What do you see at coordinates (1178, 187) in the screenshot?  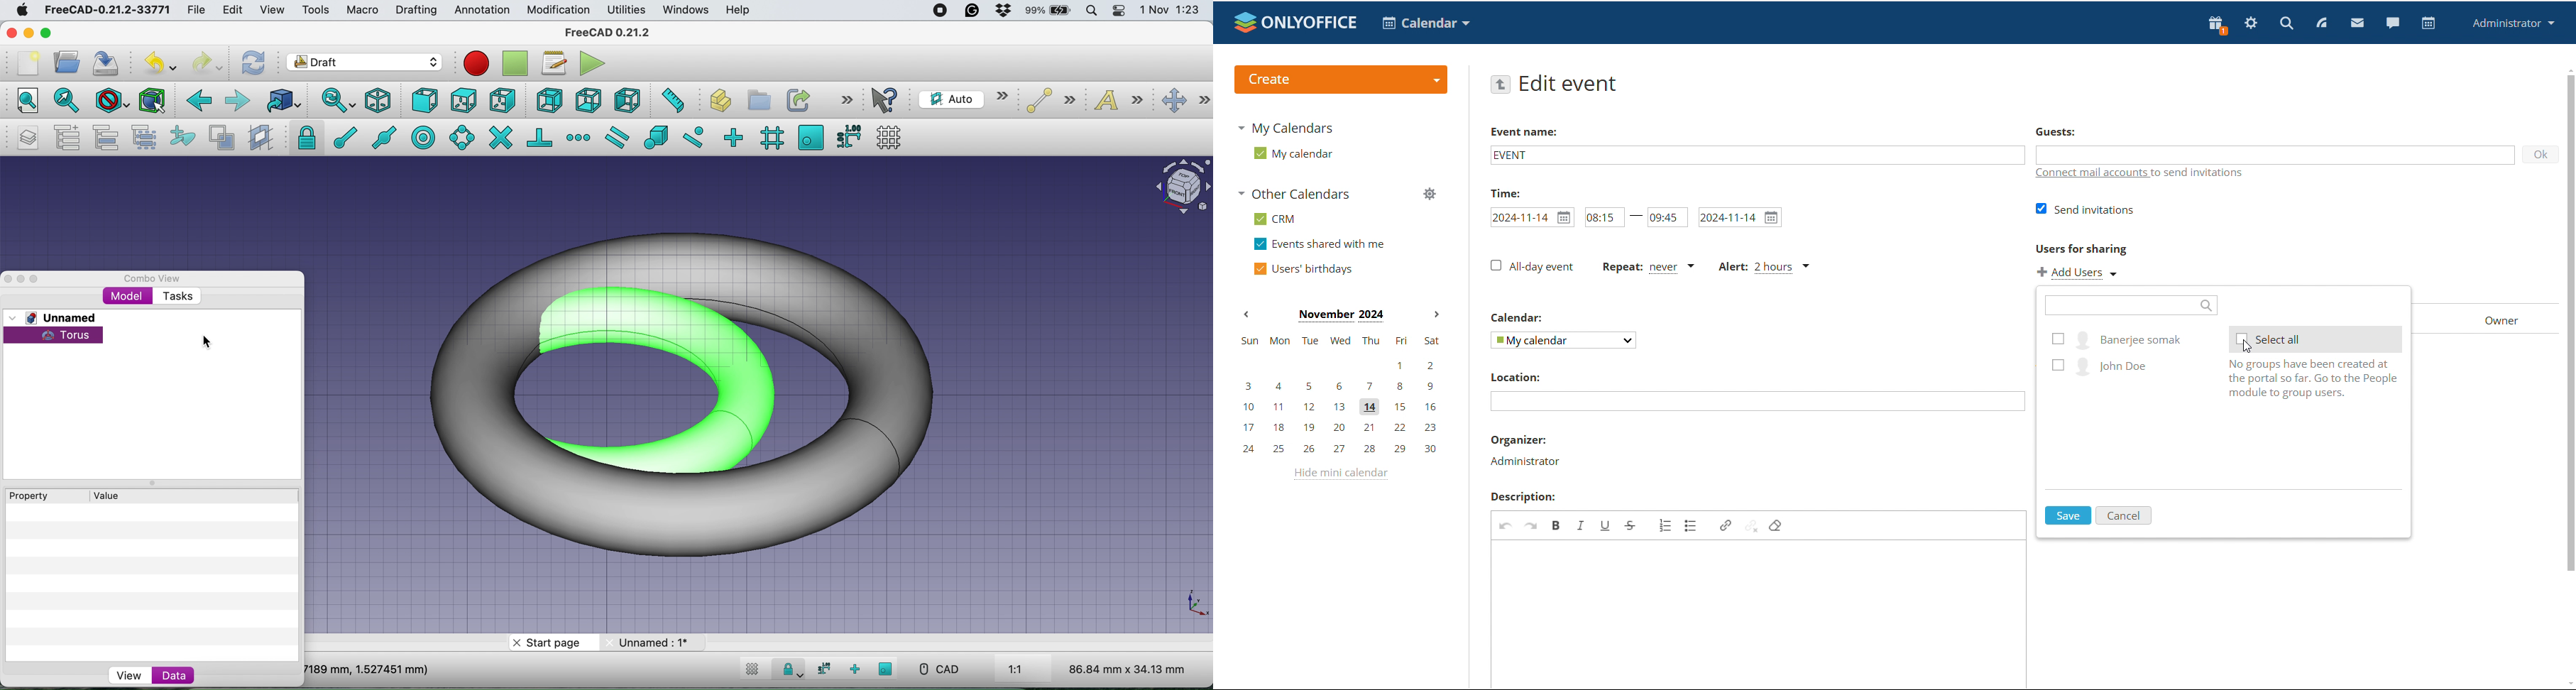 I see `Navigation Cube` at bounding box center [1178, 187].